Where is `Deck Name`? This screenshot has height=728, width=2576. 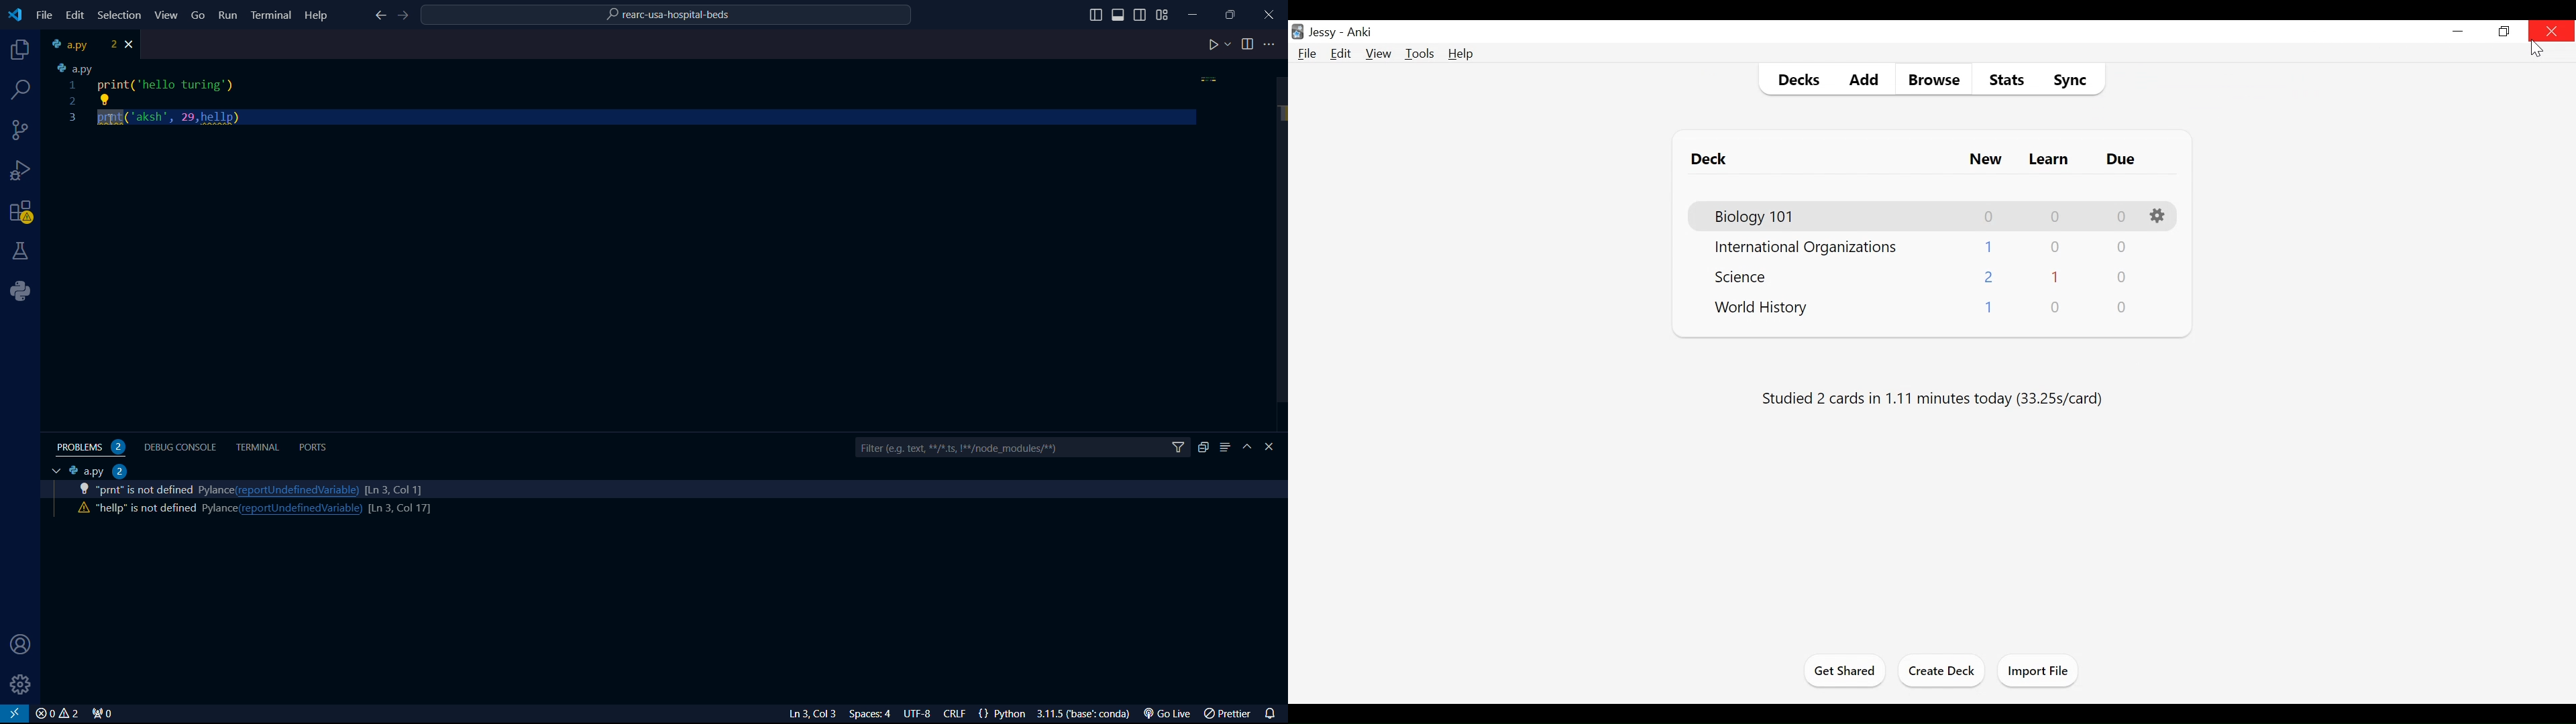
Deck Name is located at coordinates (1808, 248).